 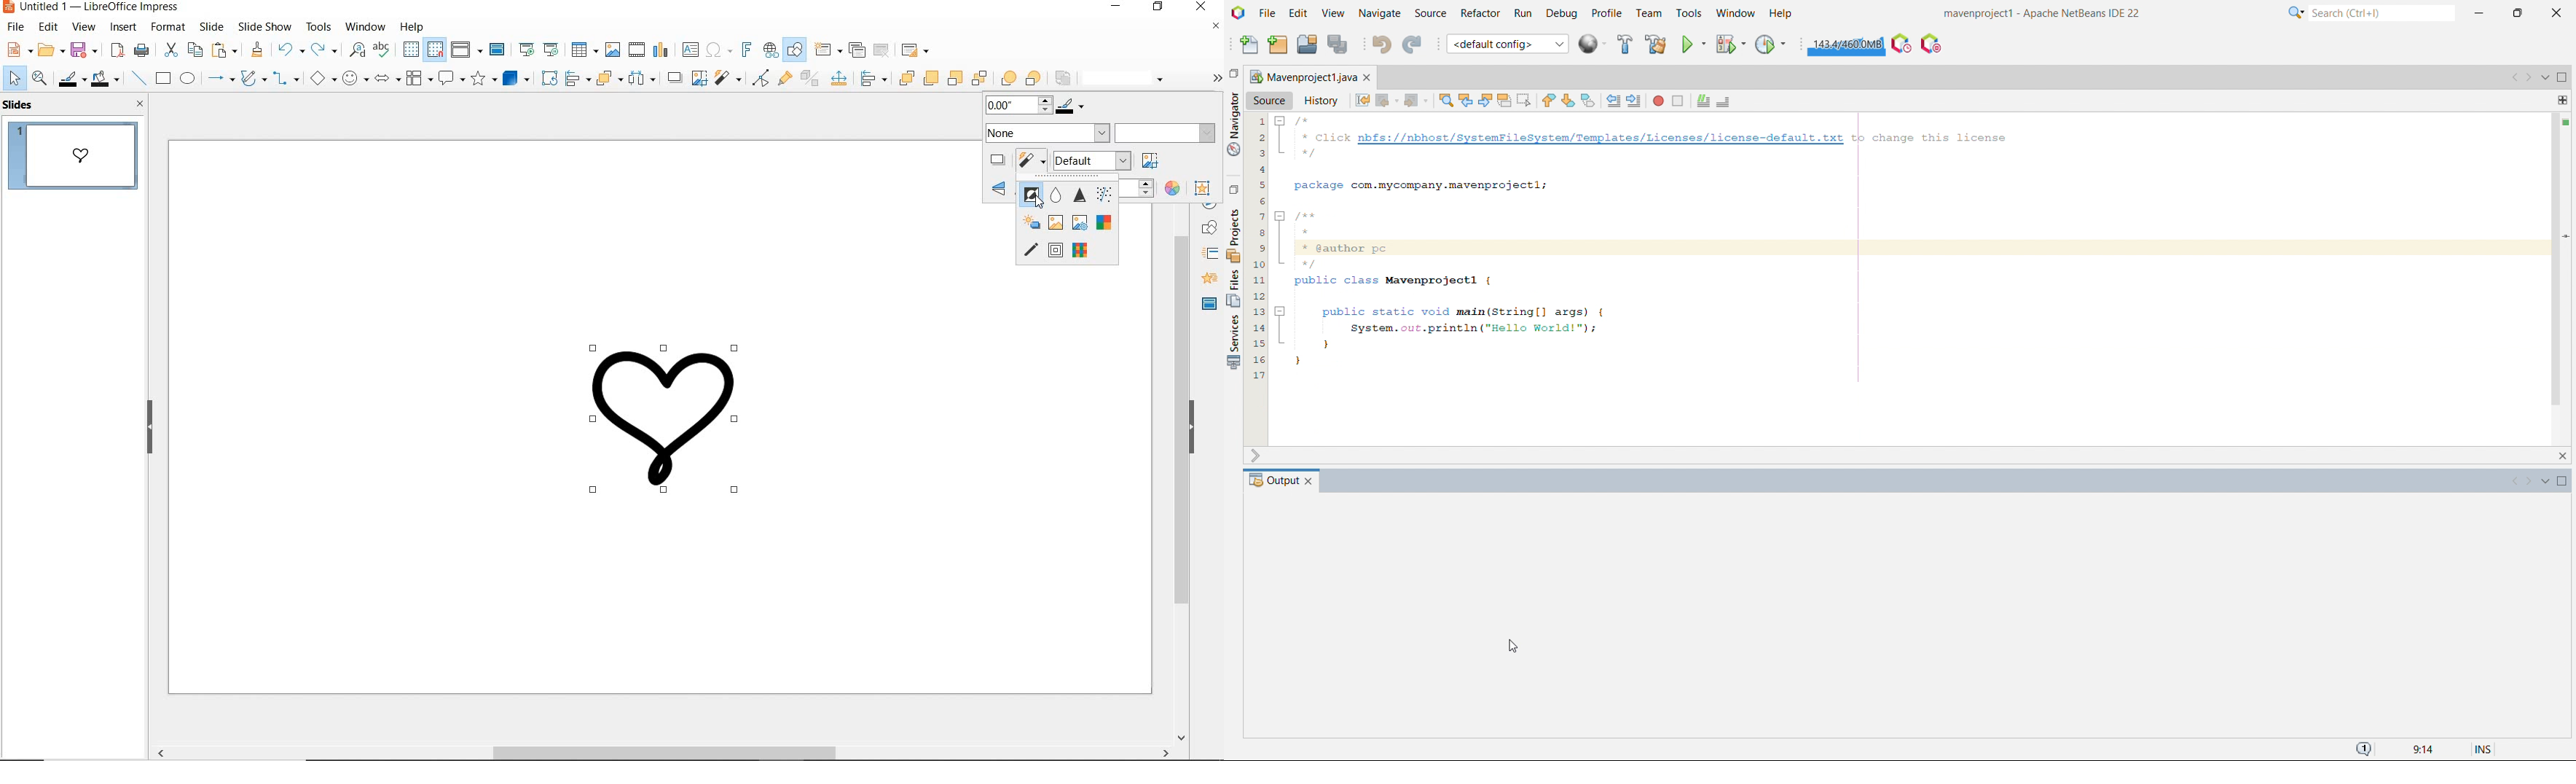 I want to click on start from first slide, so click(x=526, y=50).